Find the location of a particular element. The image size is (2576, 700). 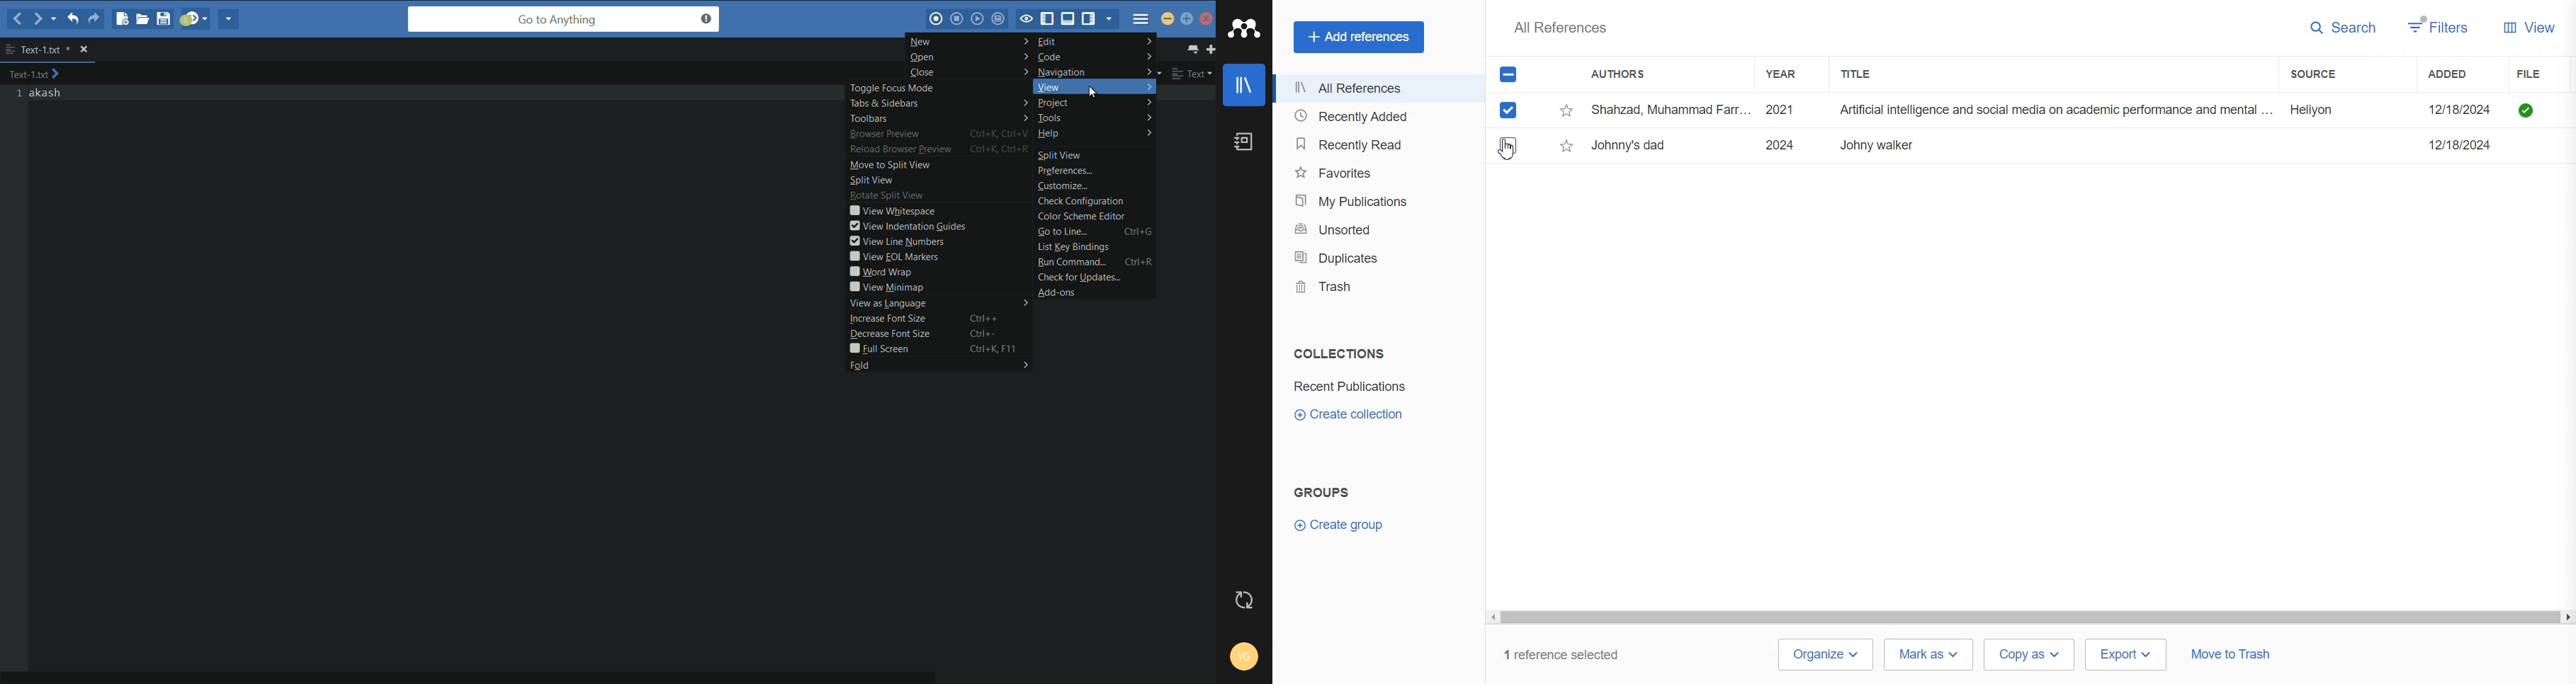

view line numbers is located at coordinates (940, 240).